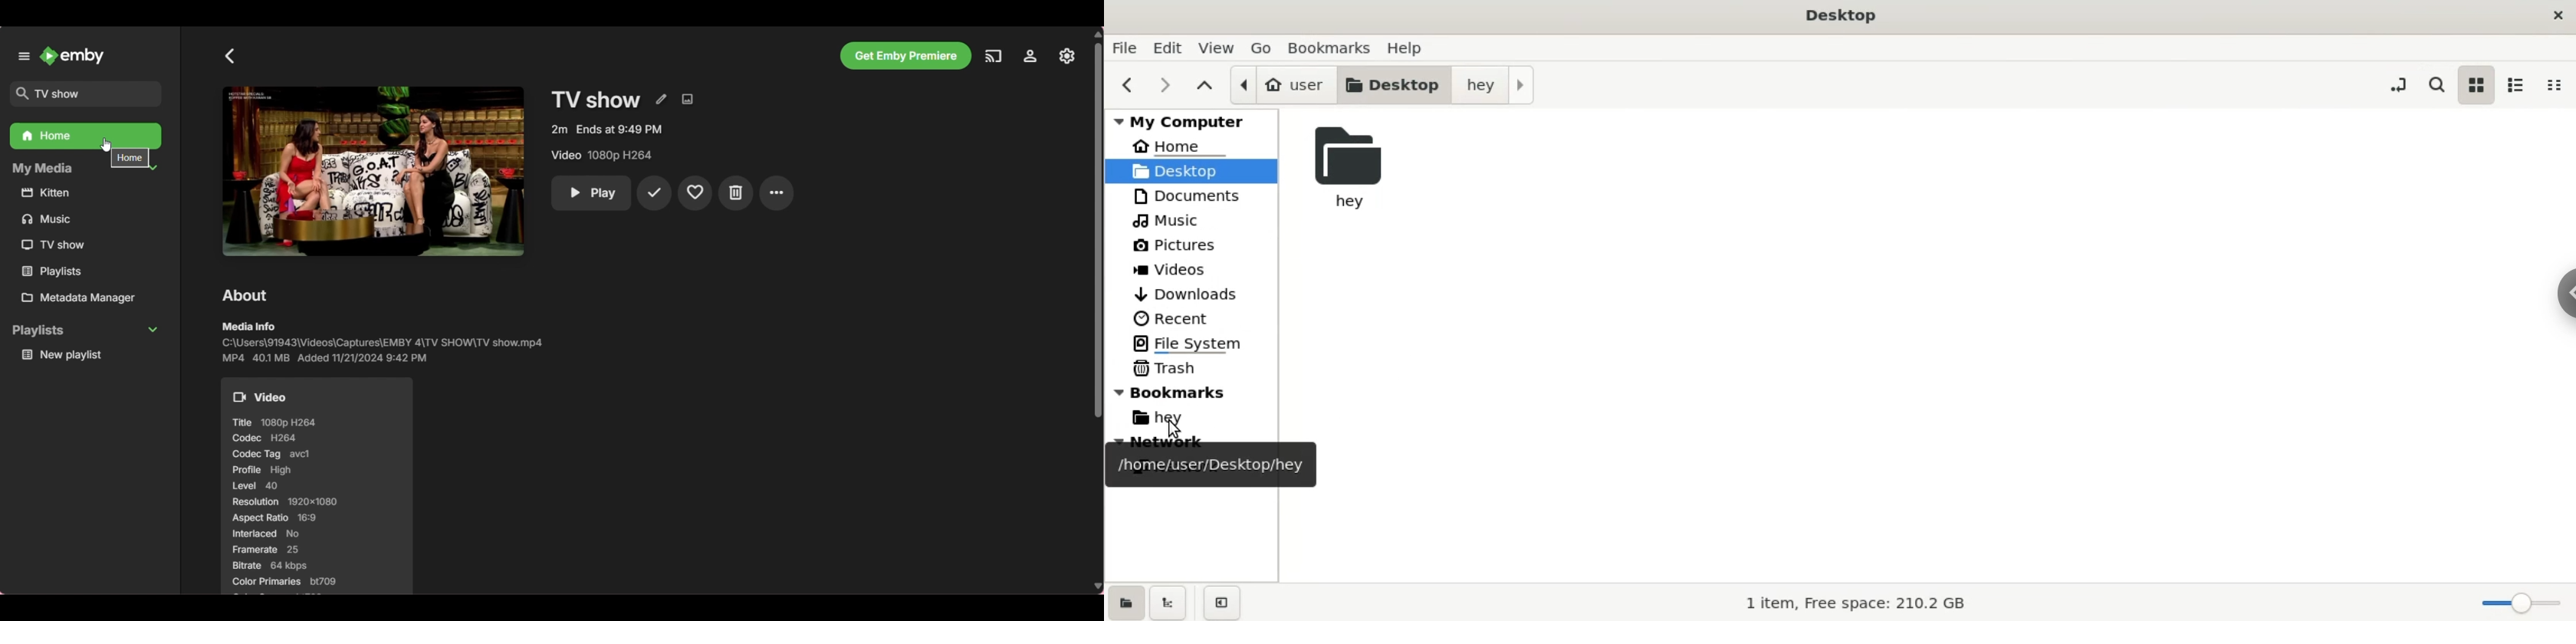  Describe the element at coordinates (2478, 84) in the screenshot. I see `icon view` at that location.